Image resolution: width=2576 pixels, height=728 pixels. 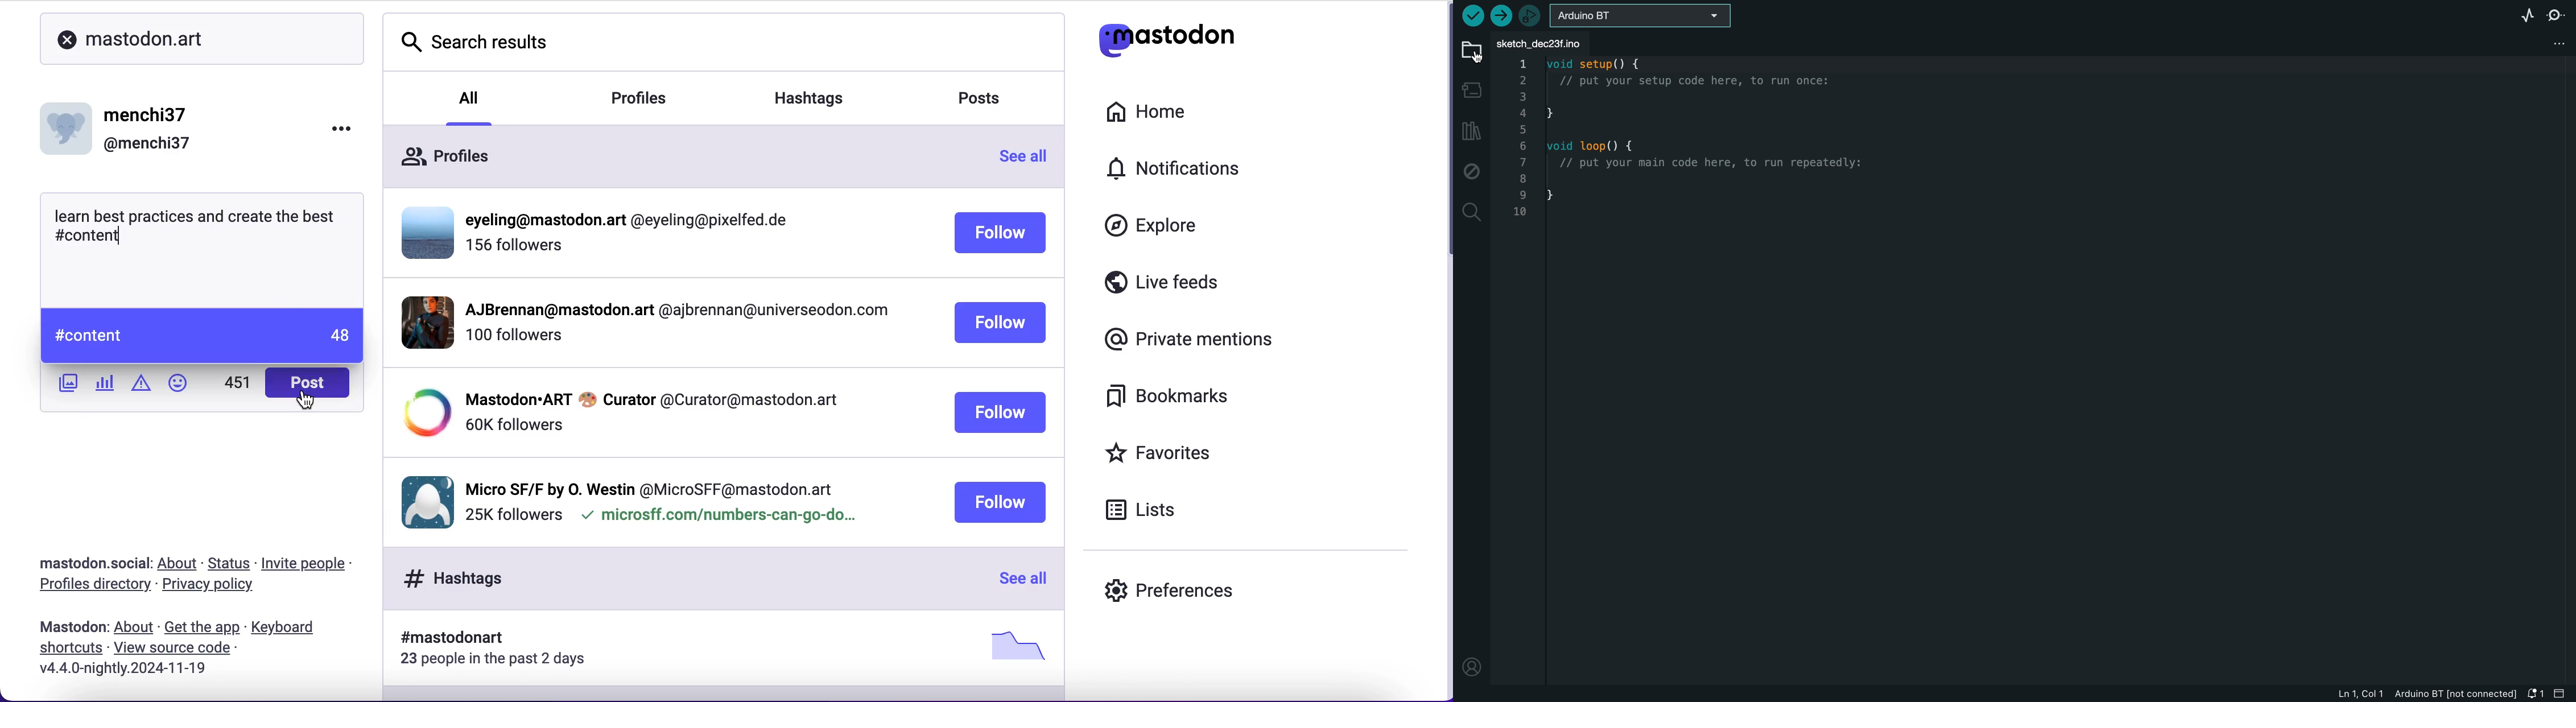 I want to click on add warnings, so click(x=141, y=387).